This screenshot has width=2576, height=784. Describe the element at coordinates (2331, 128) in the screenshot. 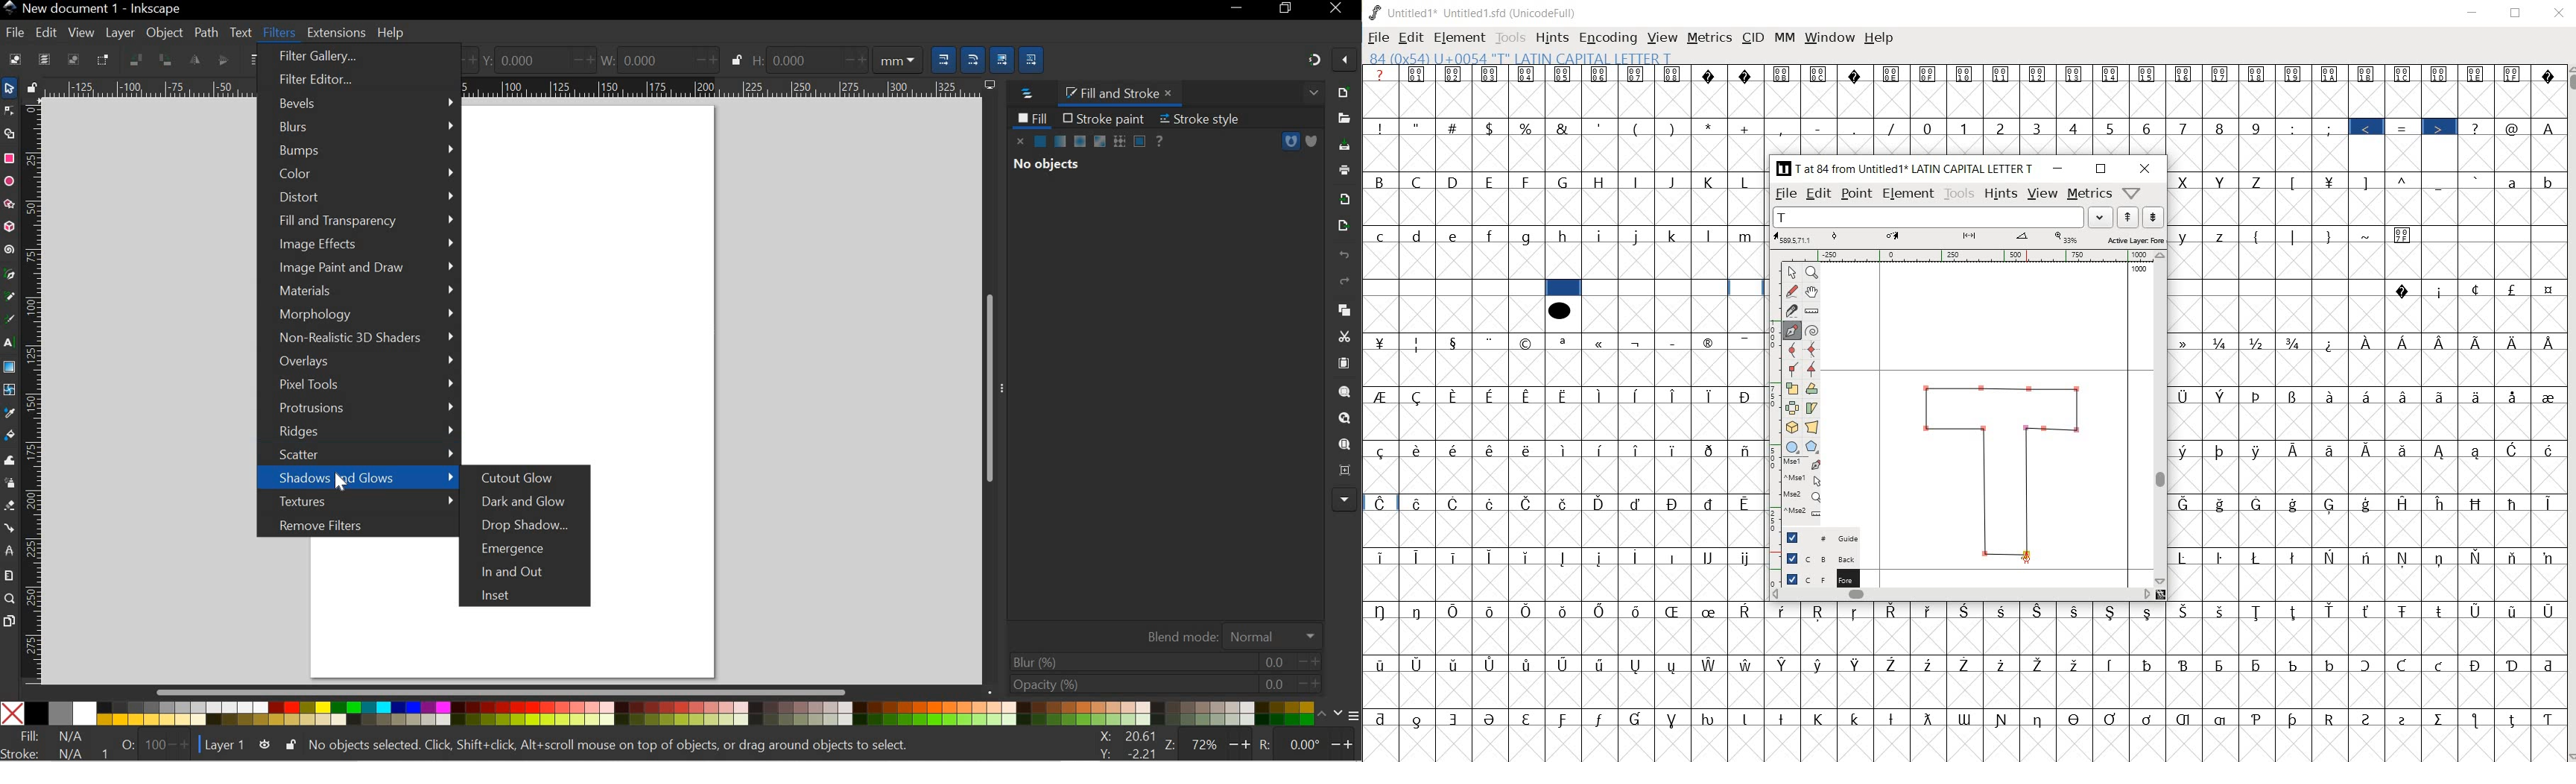

I see `;` at that location.